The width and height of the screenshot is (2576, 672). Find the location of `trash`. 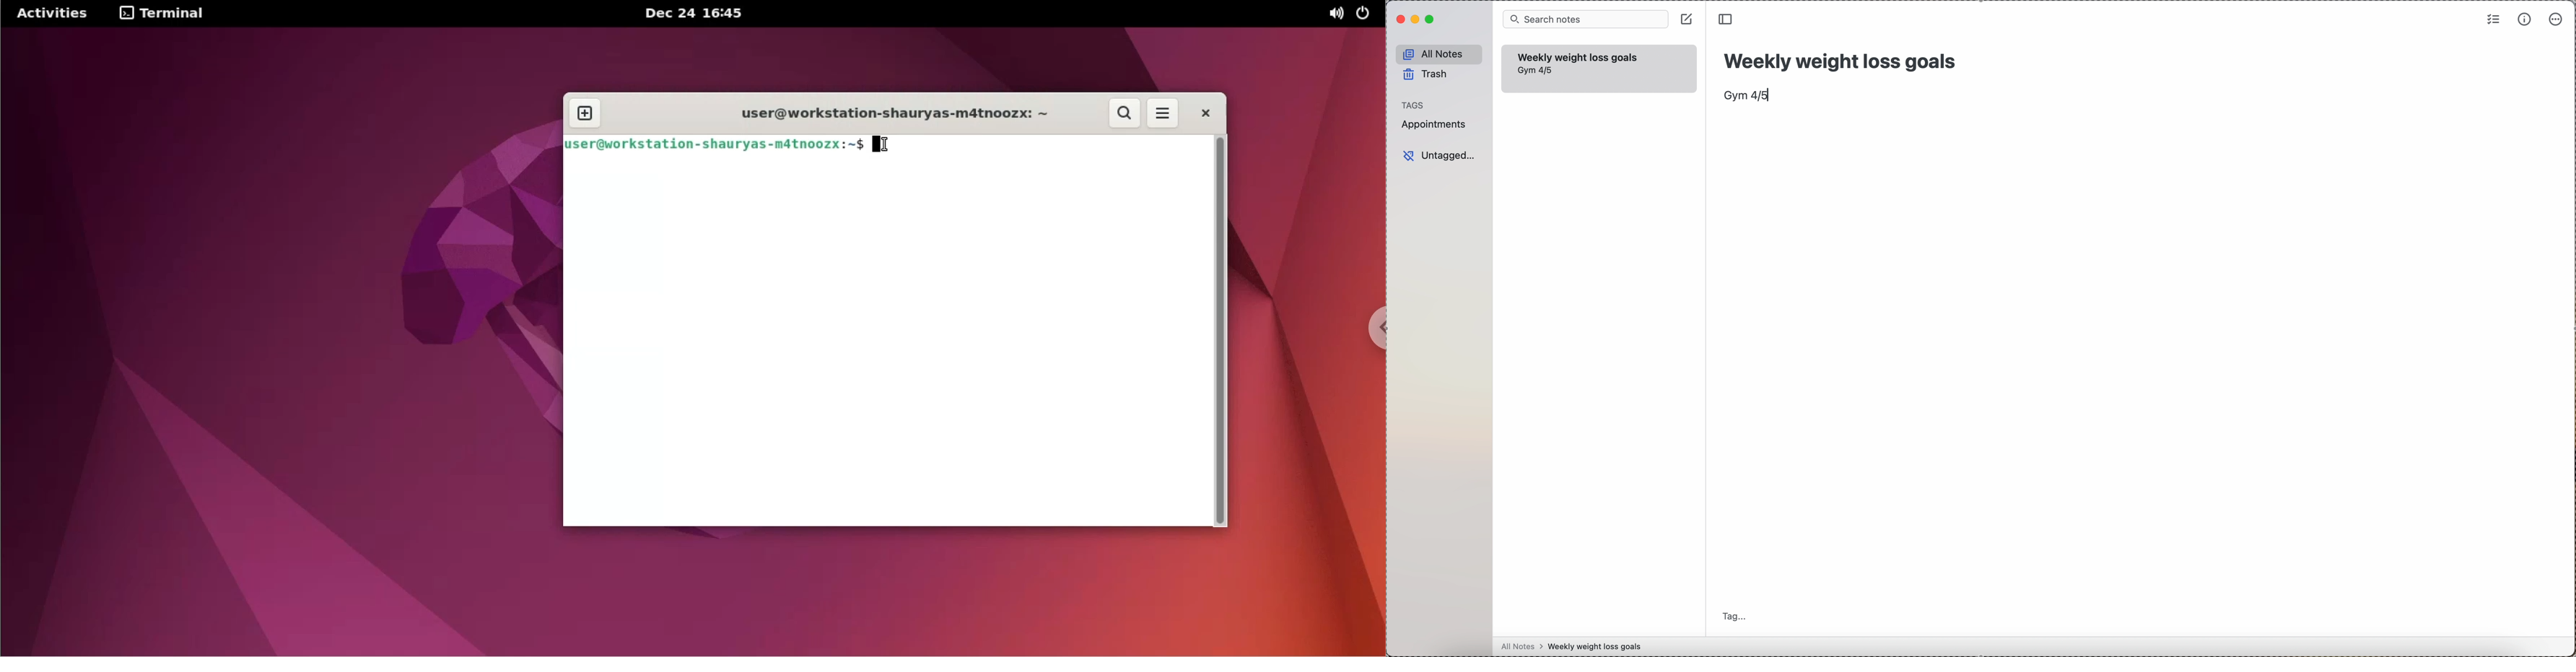

trash is located at coordinates (1425, 74).